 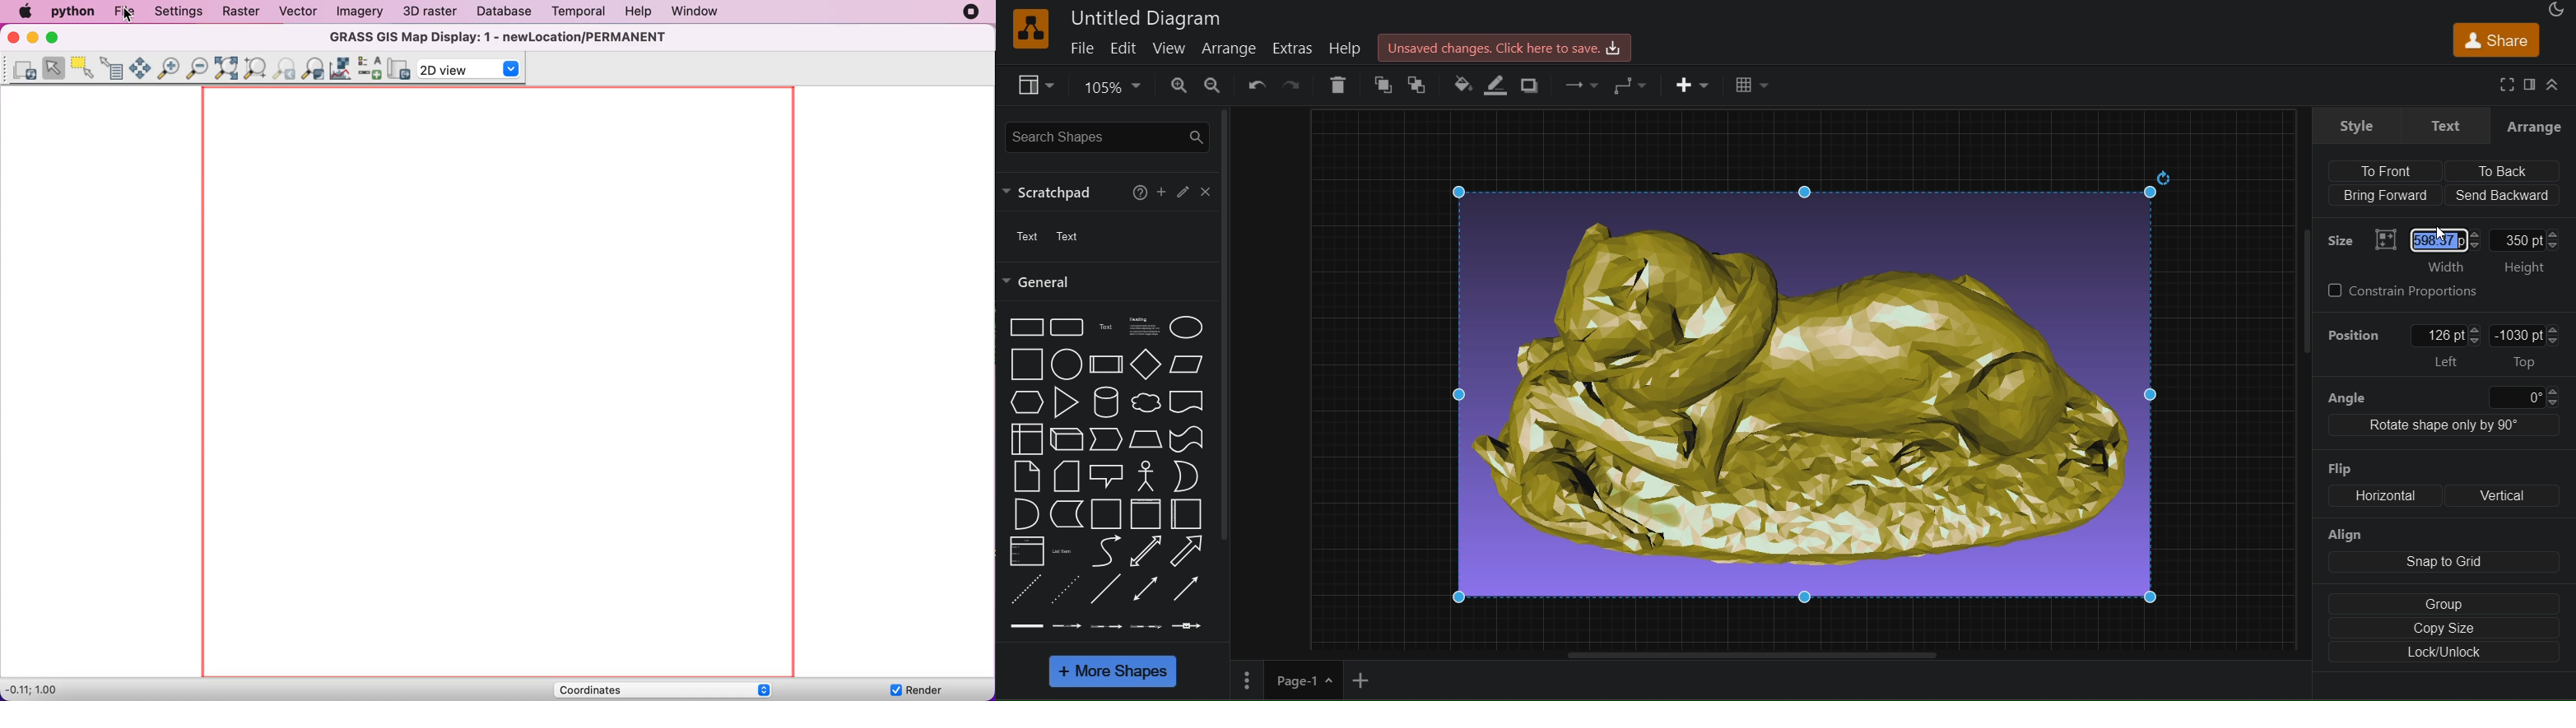 What do you see at coordinates (1741, 654) in the screenshot?
I see `horizontal scroll bar` at bounding box center [1741, 654].